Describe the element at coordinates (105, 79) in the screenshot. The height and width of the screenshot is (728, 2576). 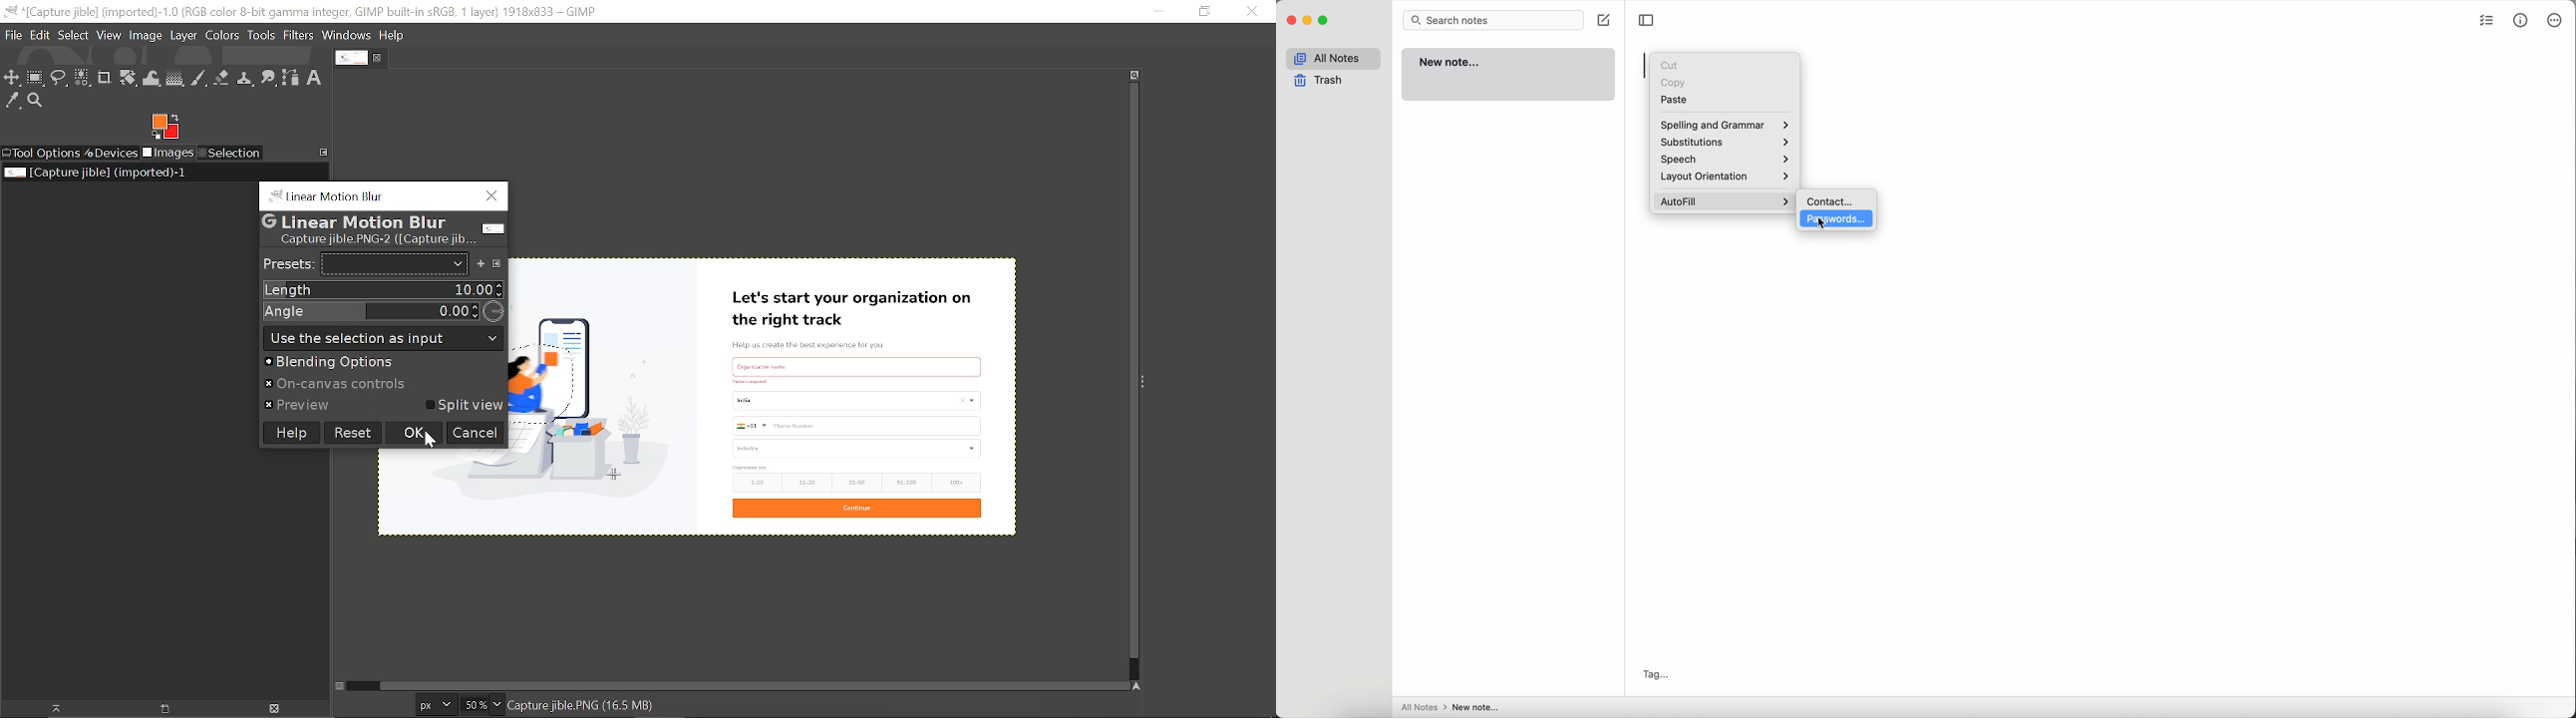
I see `Crop text tool` at that location.